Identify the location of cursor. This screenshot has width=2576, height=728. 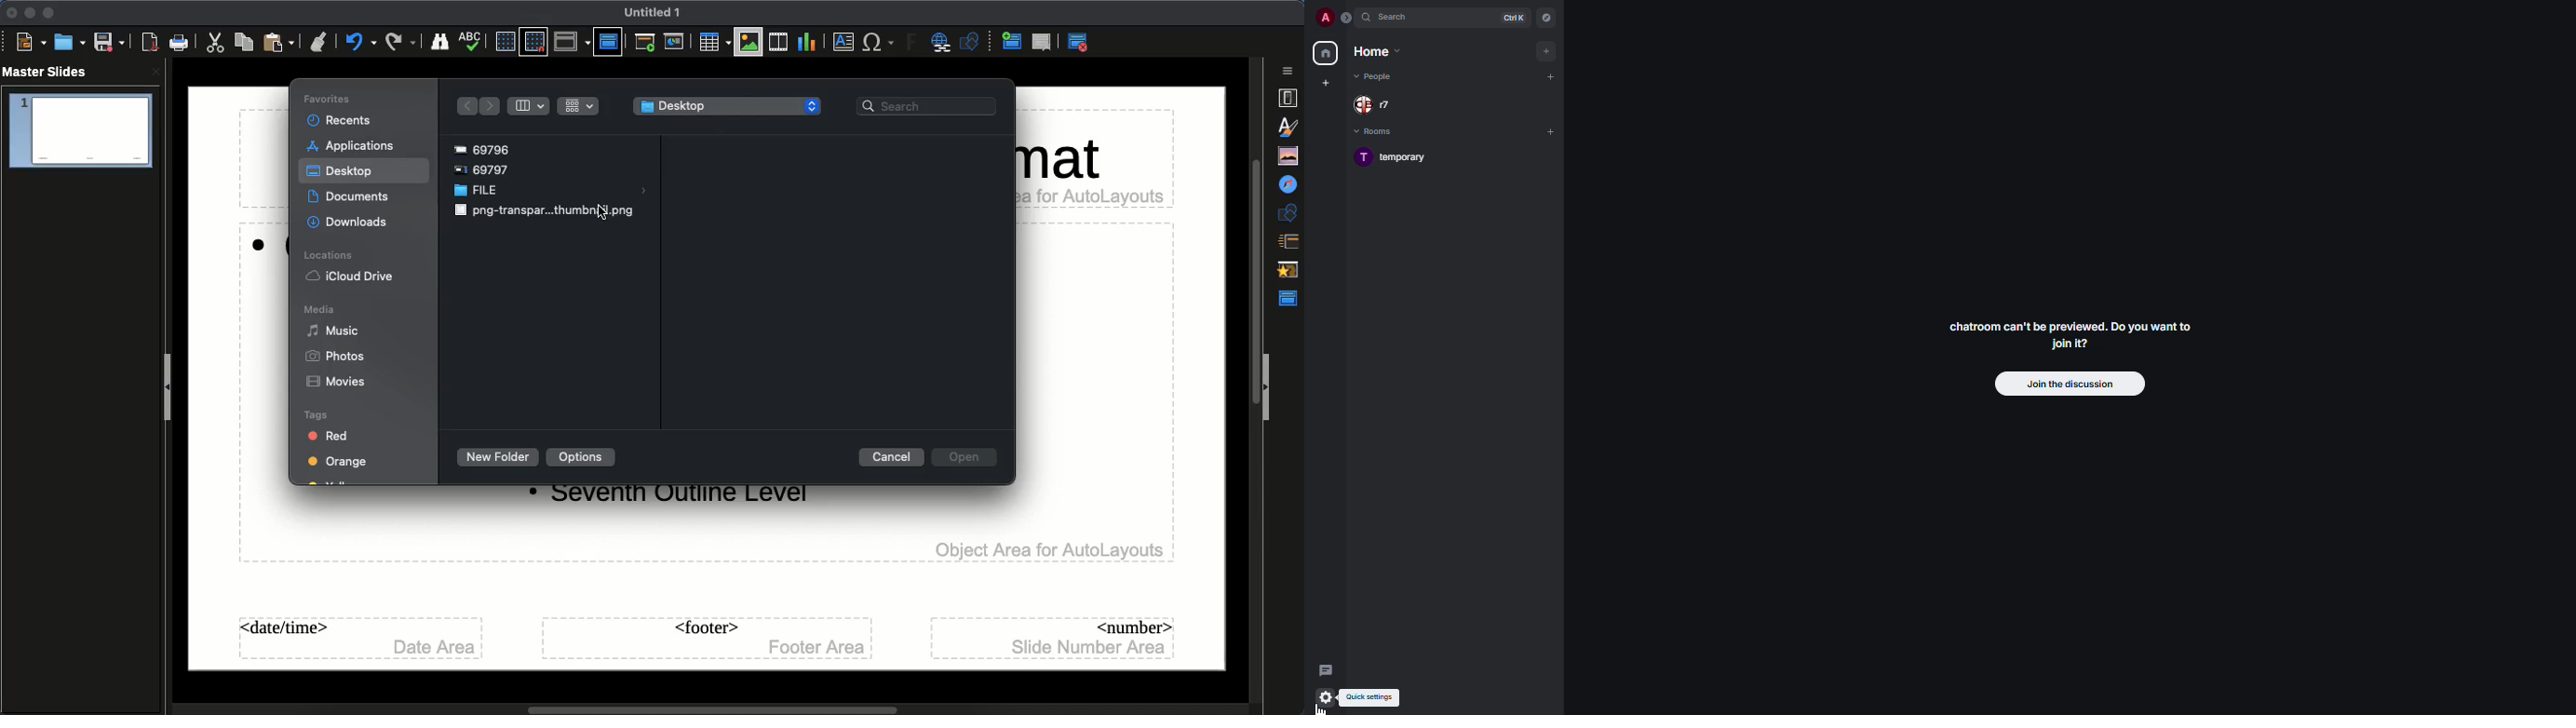
(1321, 706).